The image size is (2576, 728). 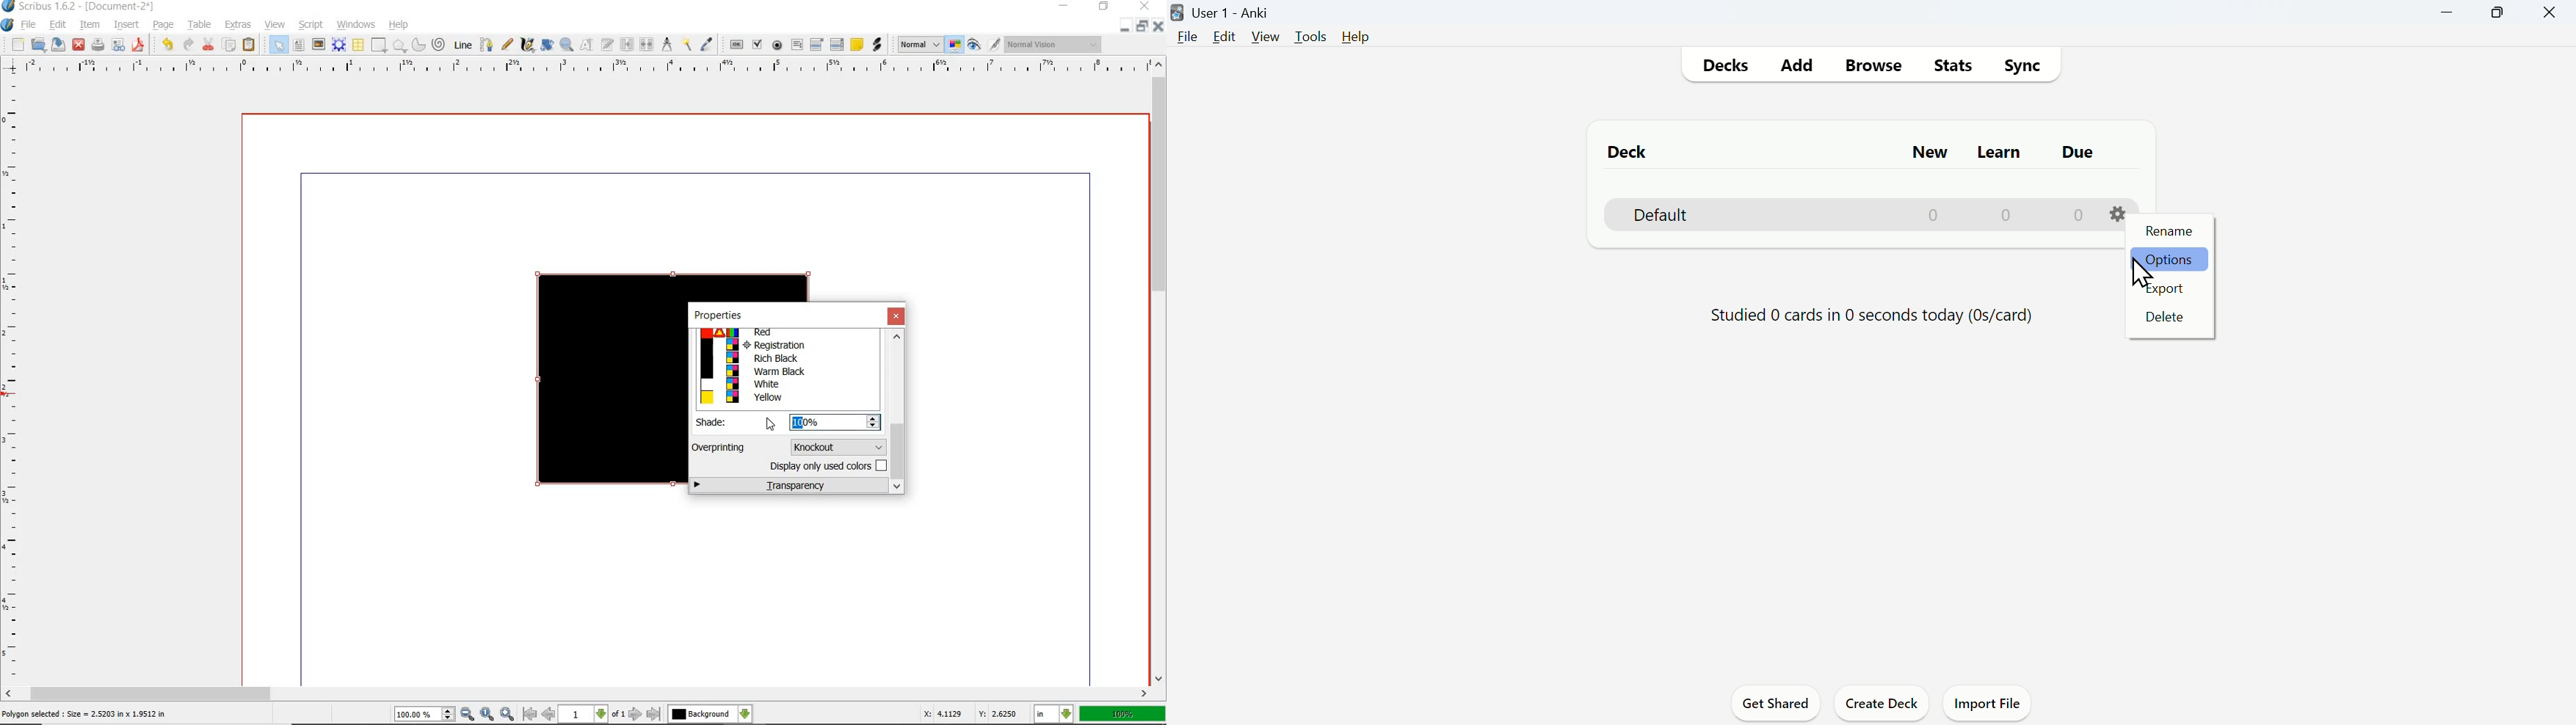 I want to click on save as pdf, so click(x=140, y=45).